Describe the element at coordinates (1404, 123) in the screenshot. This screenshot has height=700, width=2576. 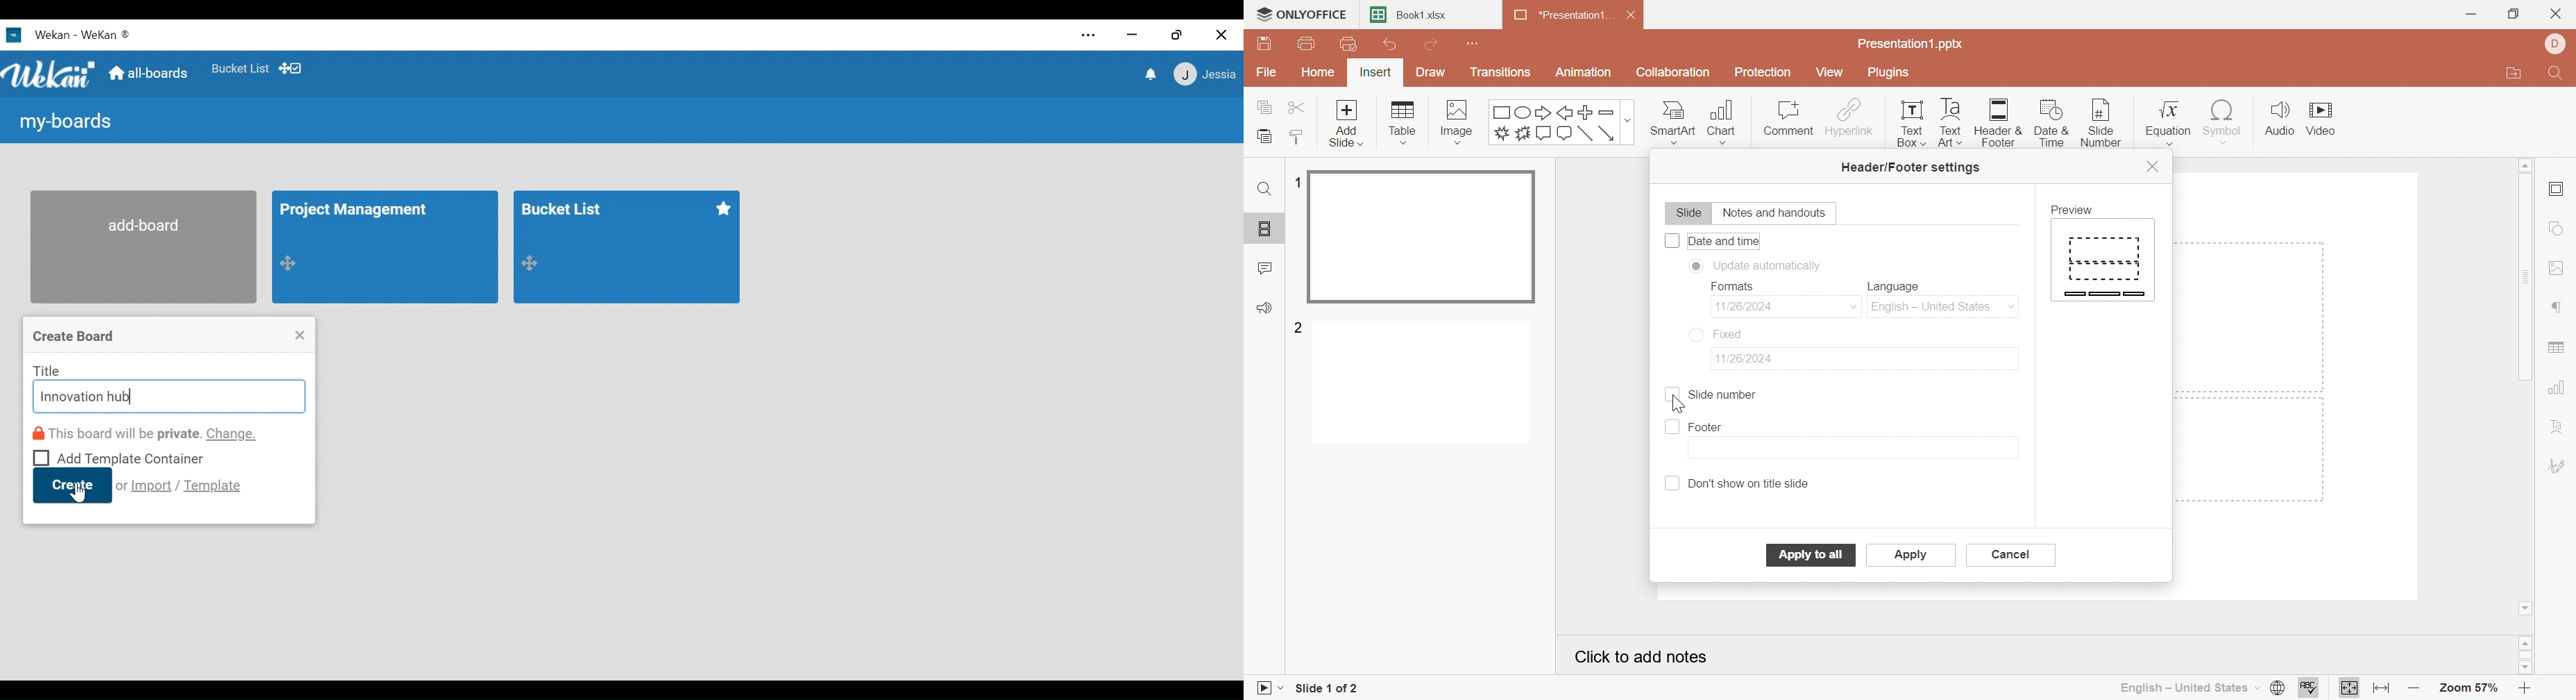
I see `Table` at that location.